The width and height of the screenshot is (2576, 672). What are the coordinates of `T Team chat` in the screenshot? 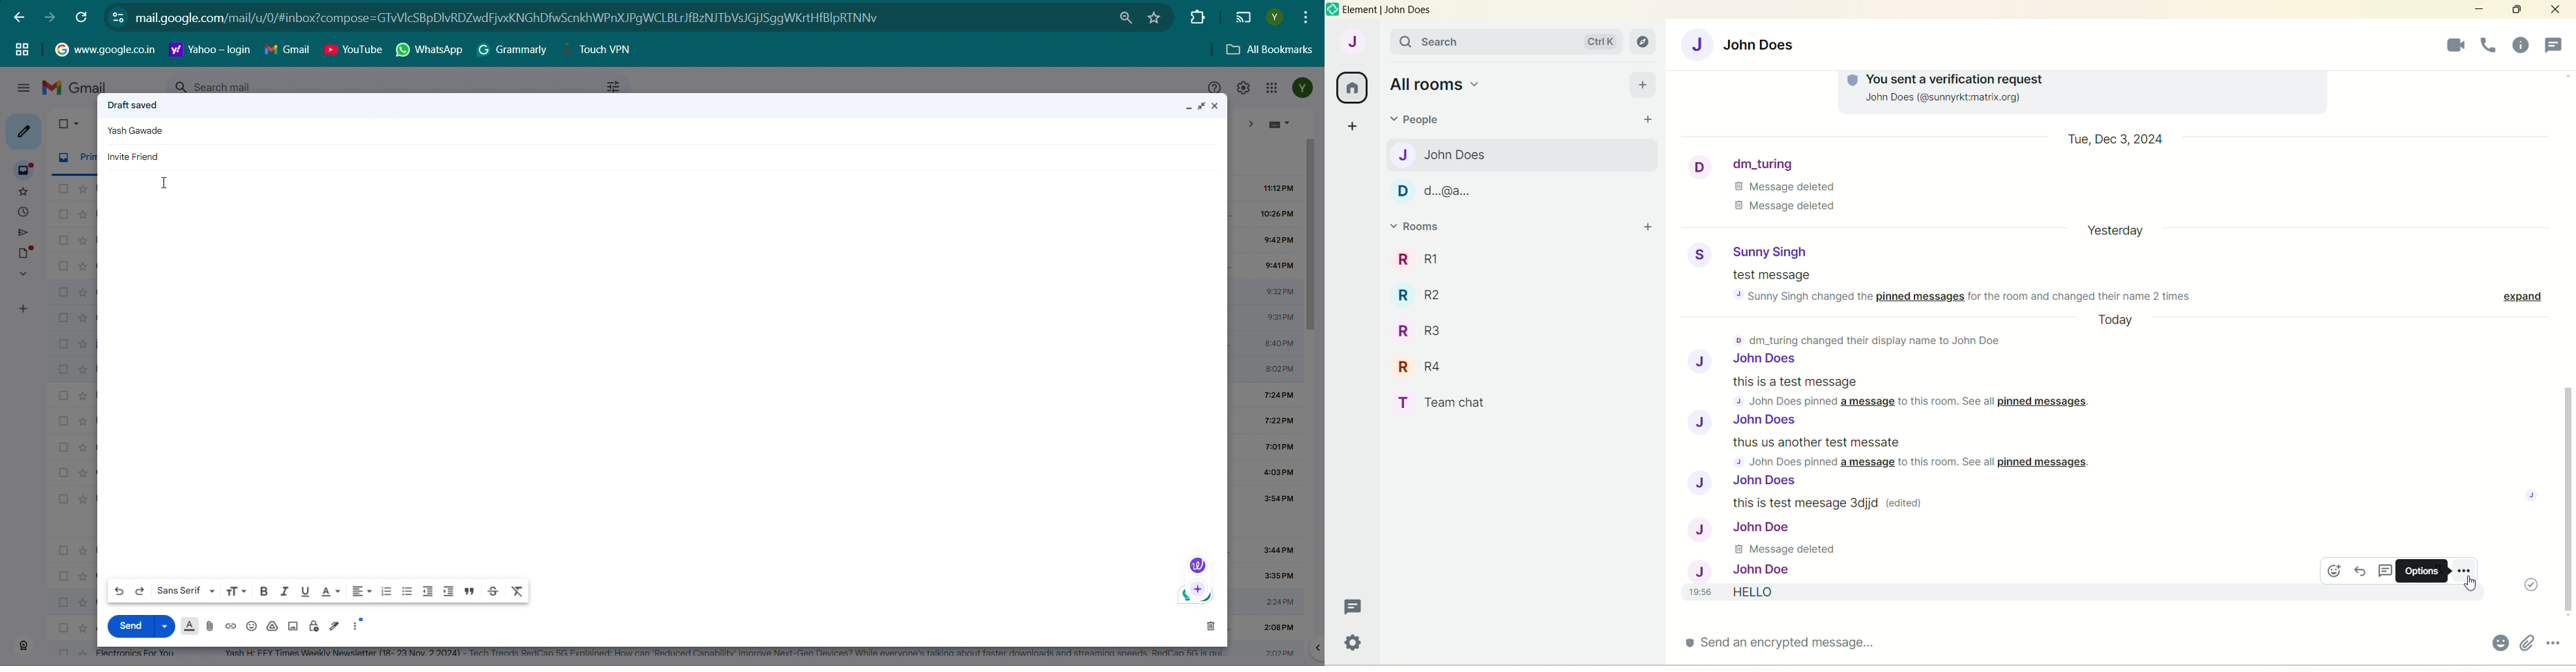 It's located at (1453, 401).